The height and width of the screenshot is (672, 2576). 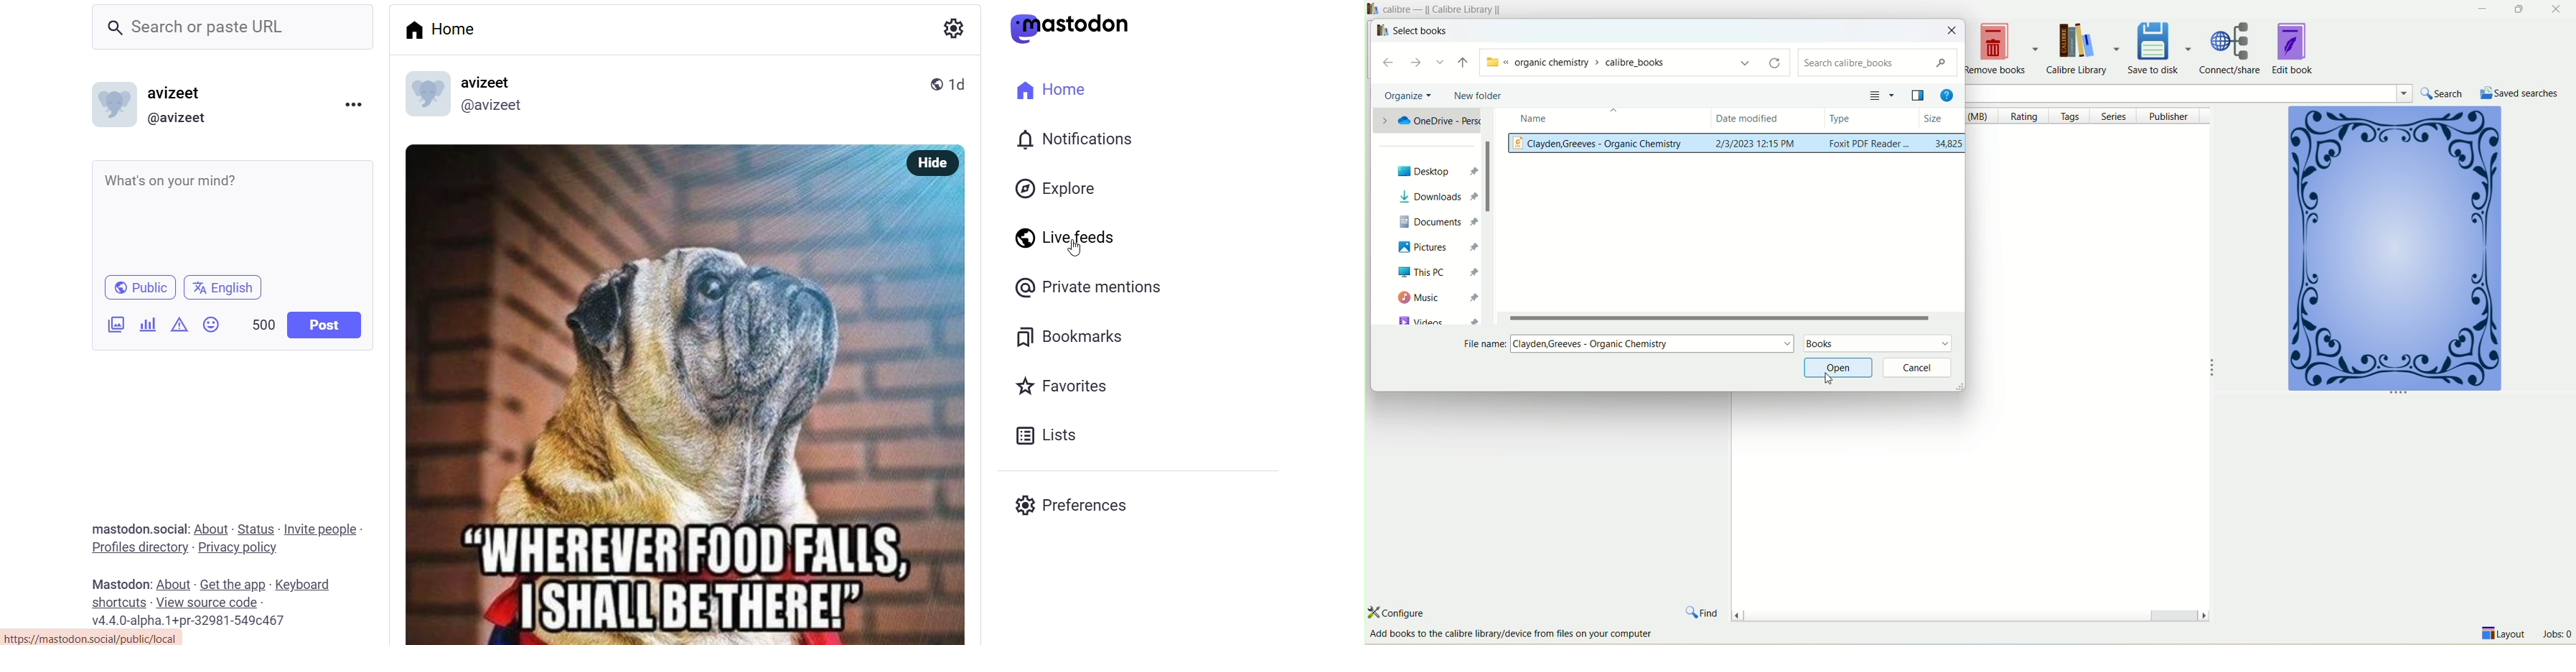 What do you see at coordinates (142, 287) in the screenshot?
I see `public` at bounding box center [142, 287].